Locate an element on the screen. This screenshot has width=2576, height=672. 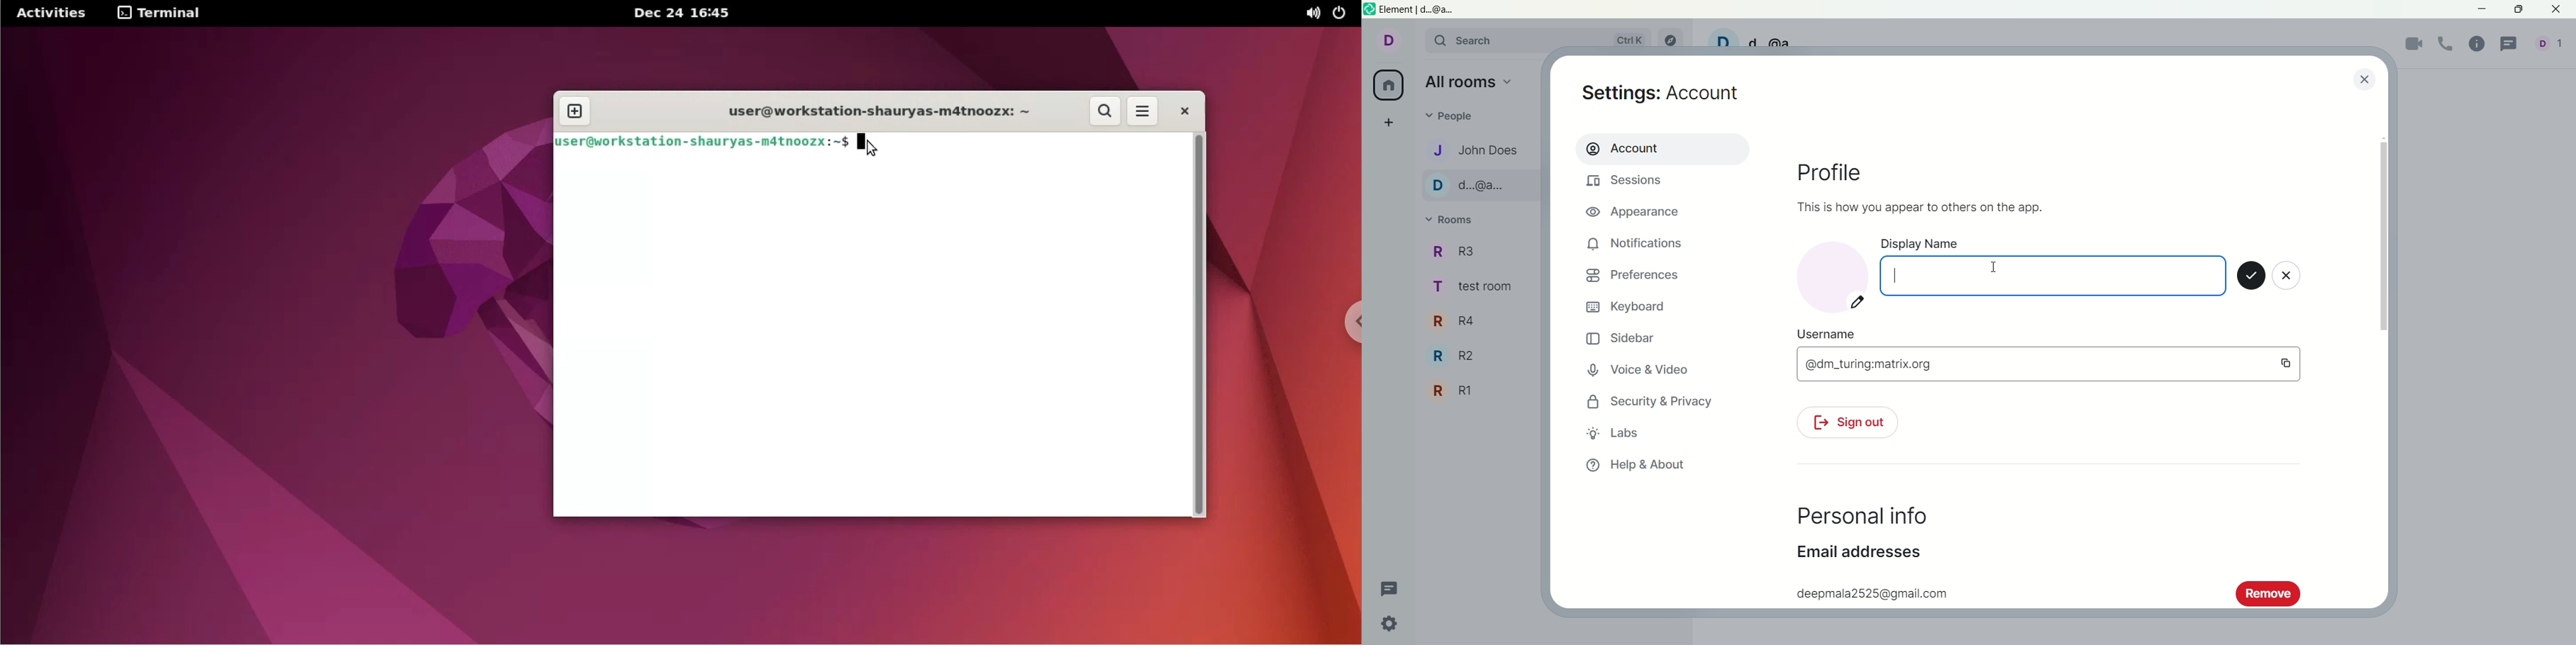
close is located at coordinates (2558, 10).